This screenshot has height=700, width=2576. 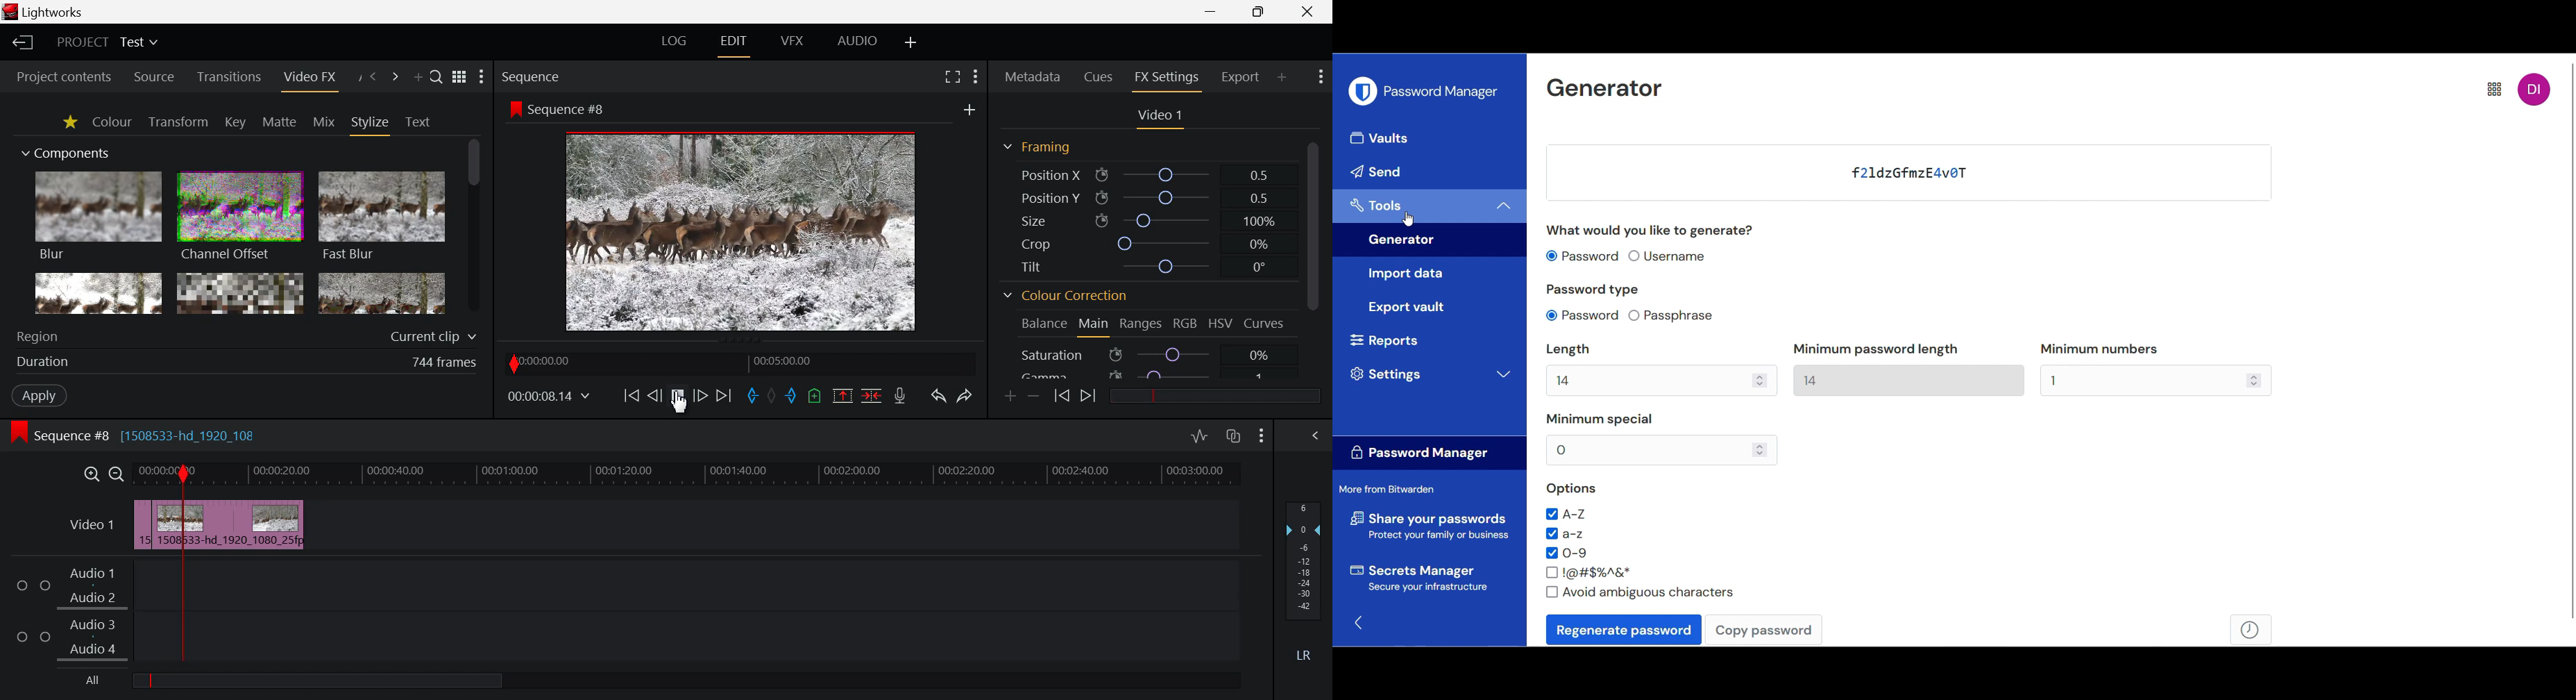 What do you see at coordinates (2143, 380) in the screenshot?
I see `Manually enter min. numbers` at bounding box center [2143, 380].